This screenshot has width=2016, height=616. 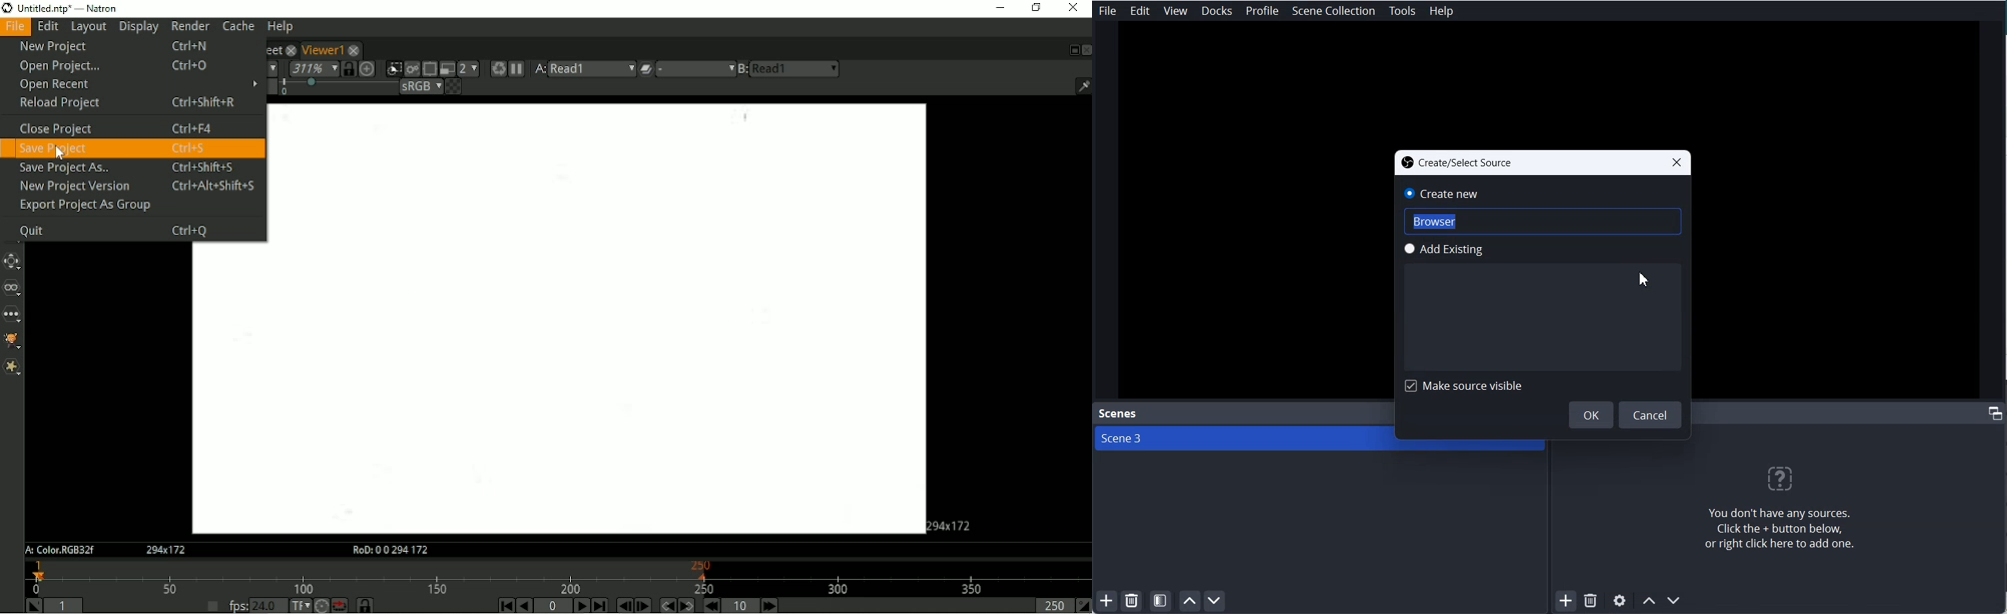 I want to click on Tools, so click(x=1402, y=11).